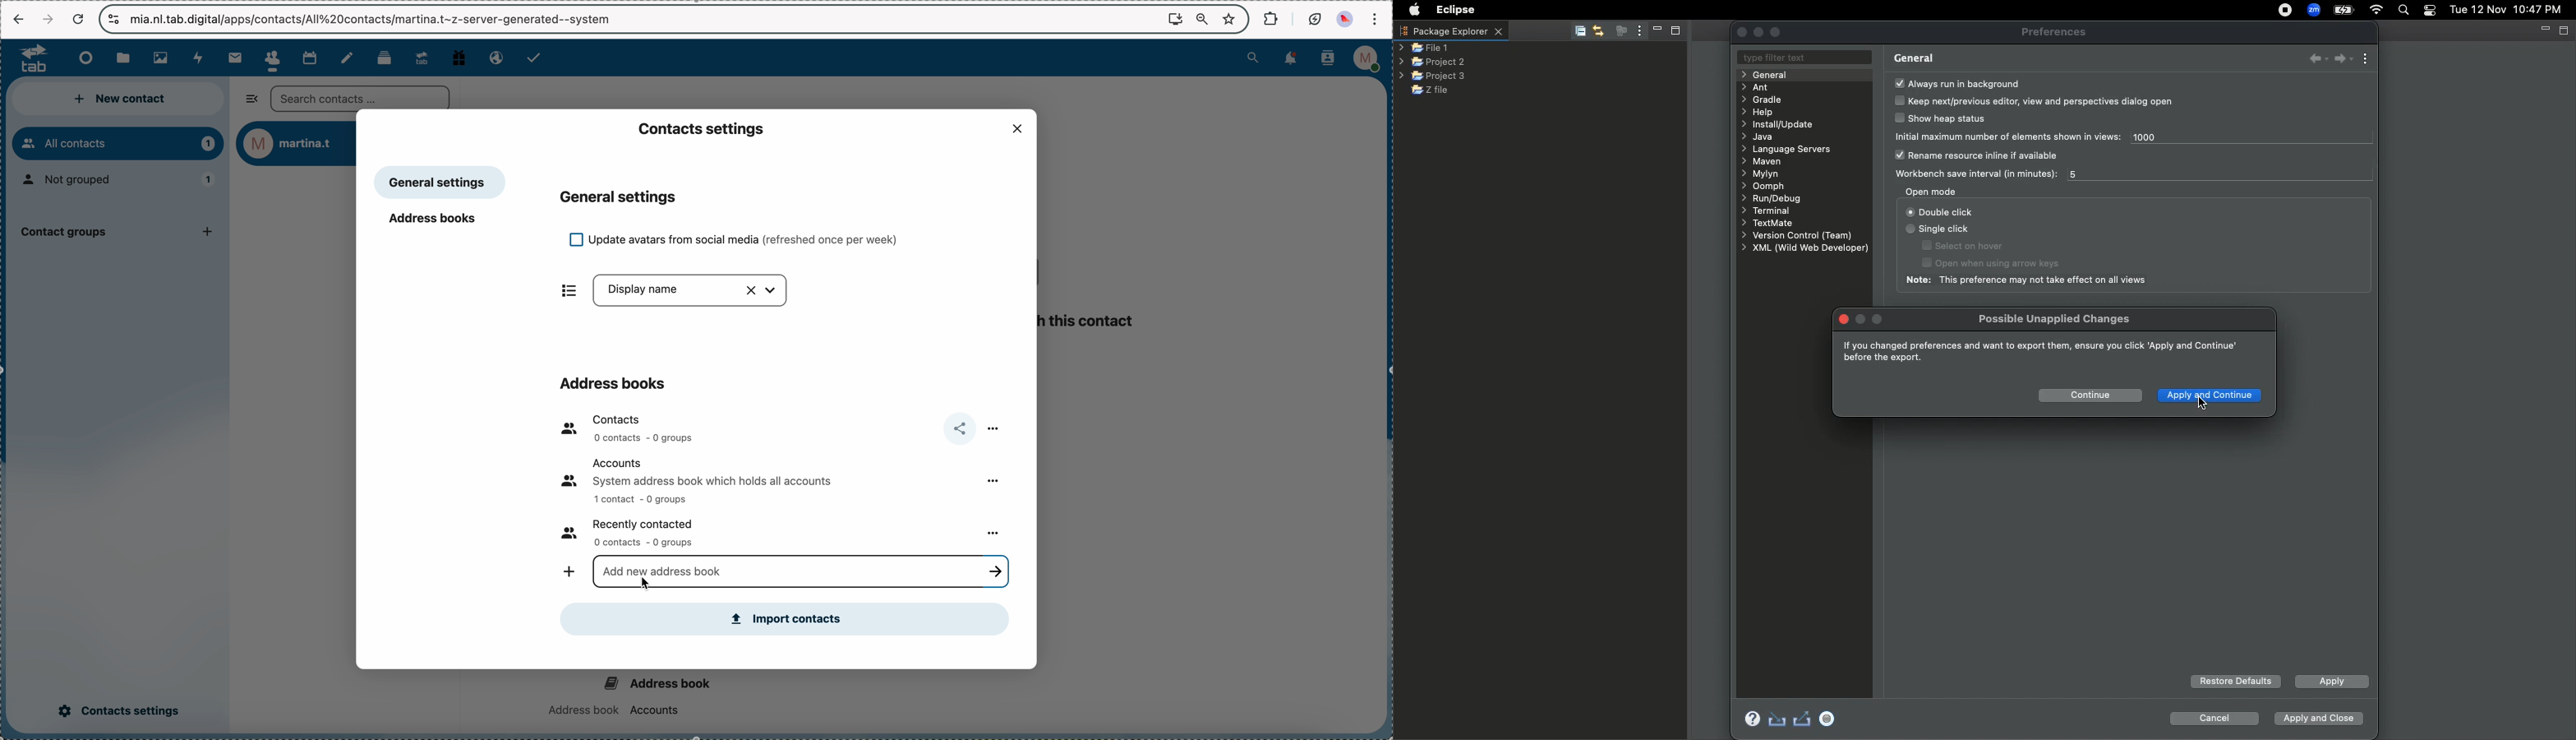 This screenshot has height=756, width=2576. What do you see at coordinates (1843, 319) in the screenshot?
I see `close` at bounding box center [1843, 319].